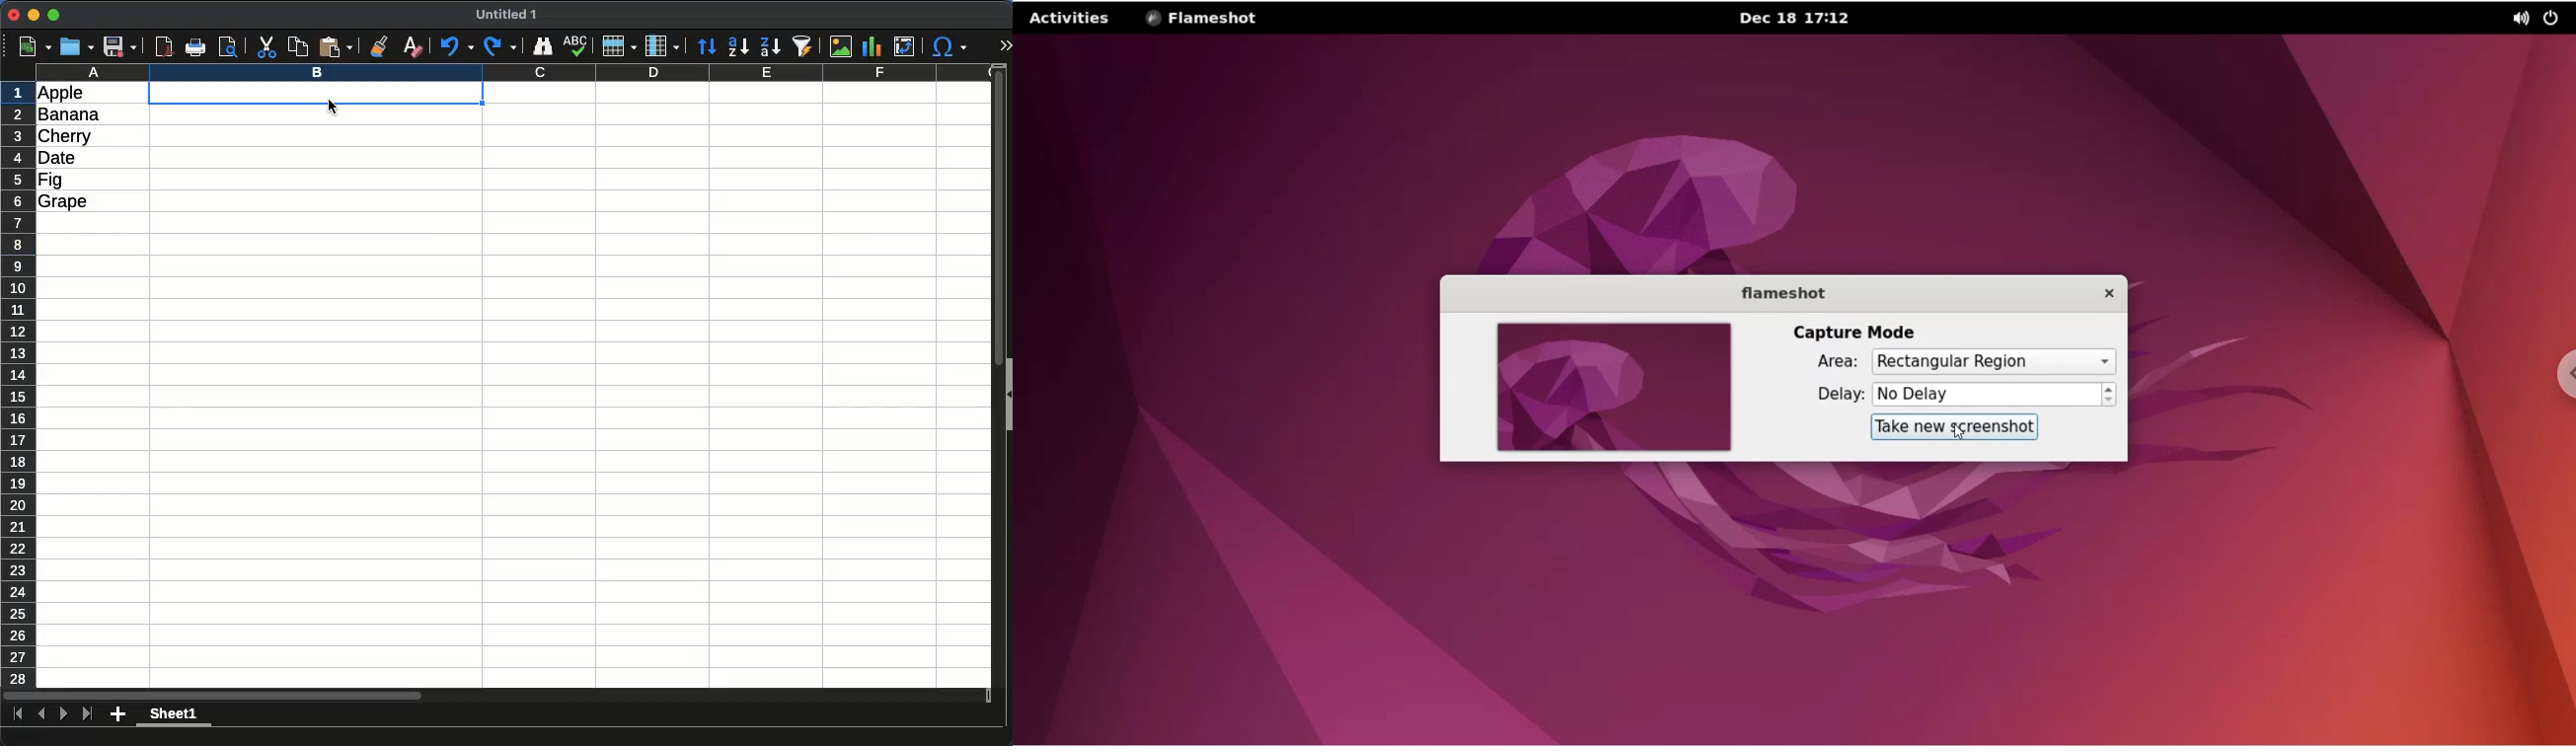 This screenshot has width=2576, height=756. Describe the element at coordinates (1006, 45) in the screenshot. I see `expand` at that location.